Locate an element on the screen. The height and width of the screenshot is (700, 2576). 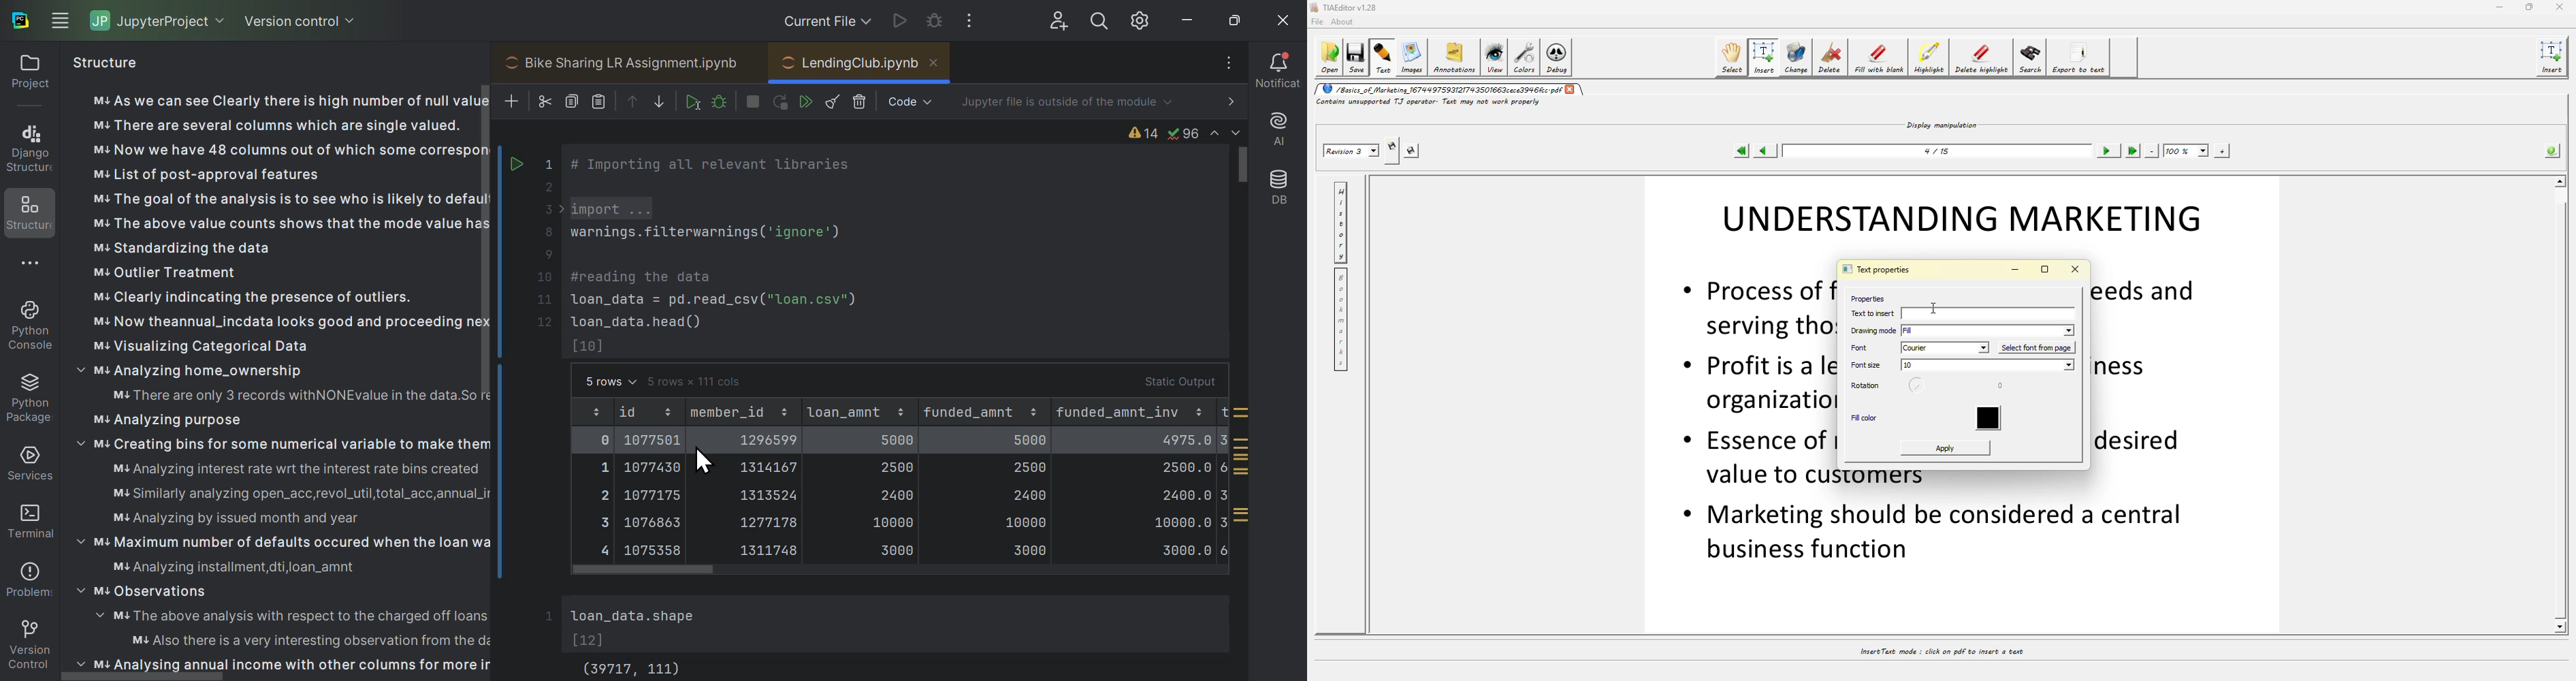
saves the revision is located at coordinates (1413, 152).